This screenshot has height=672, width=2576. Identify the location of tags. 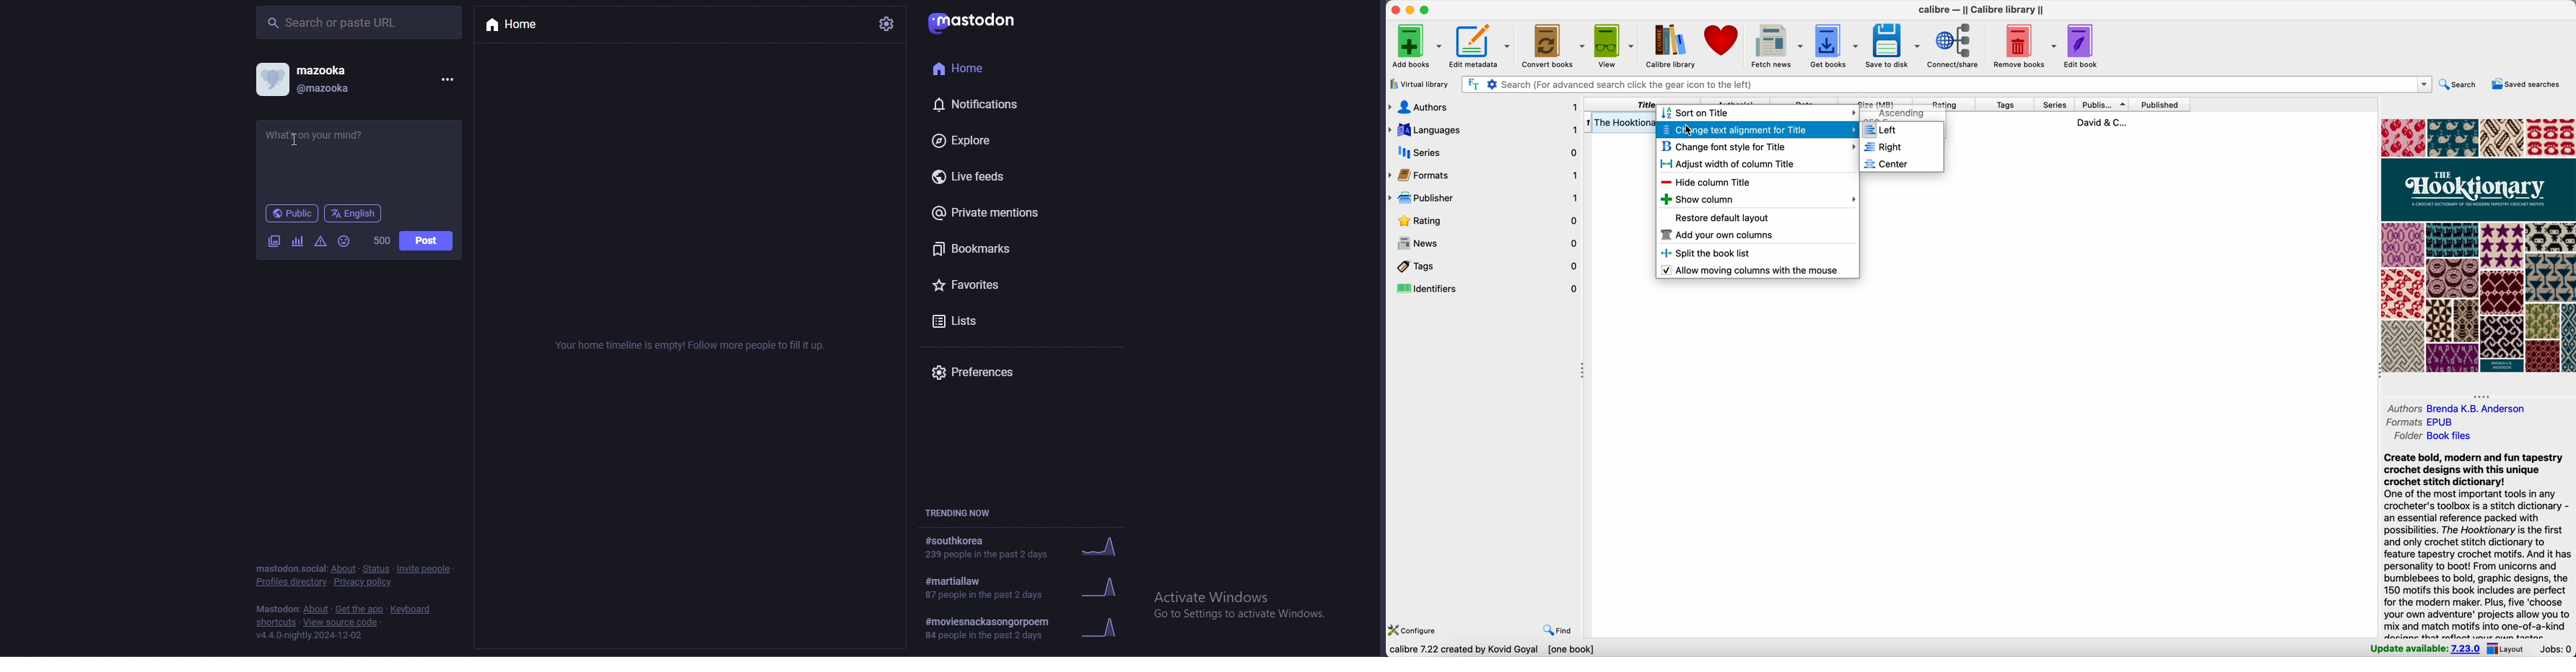
(2008, 104).